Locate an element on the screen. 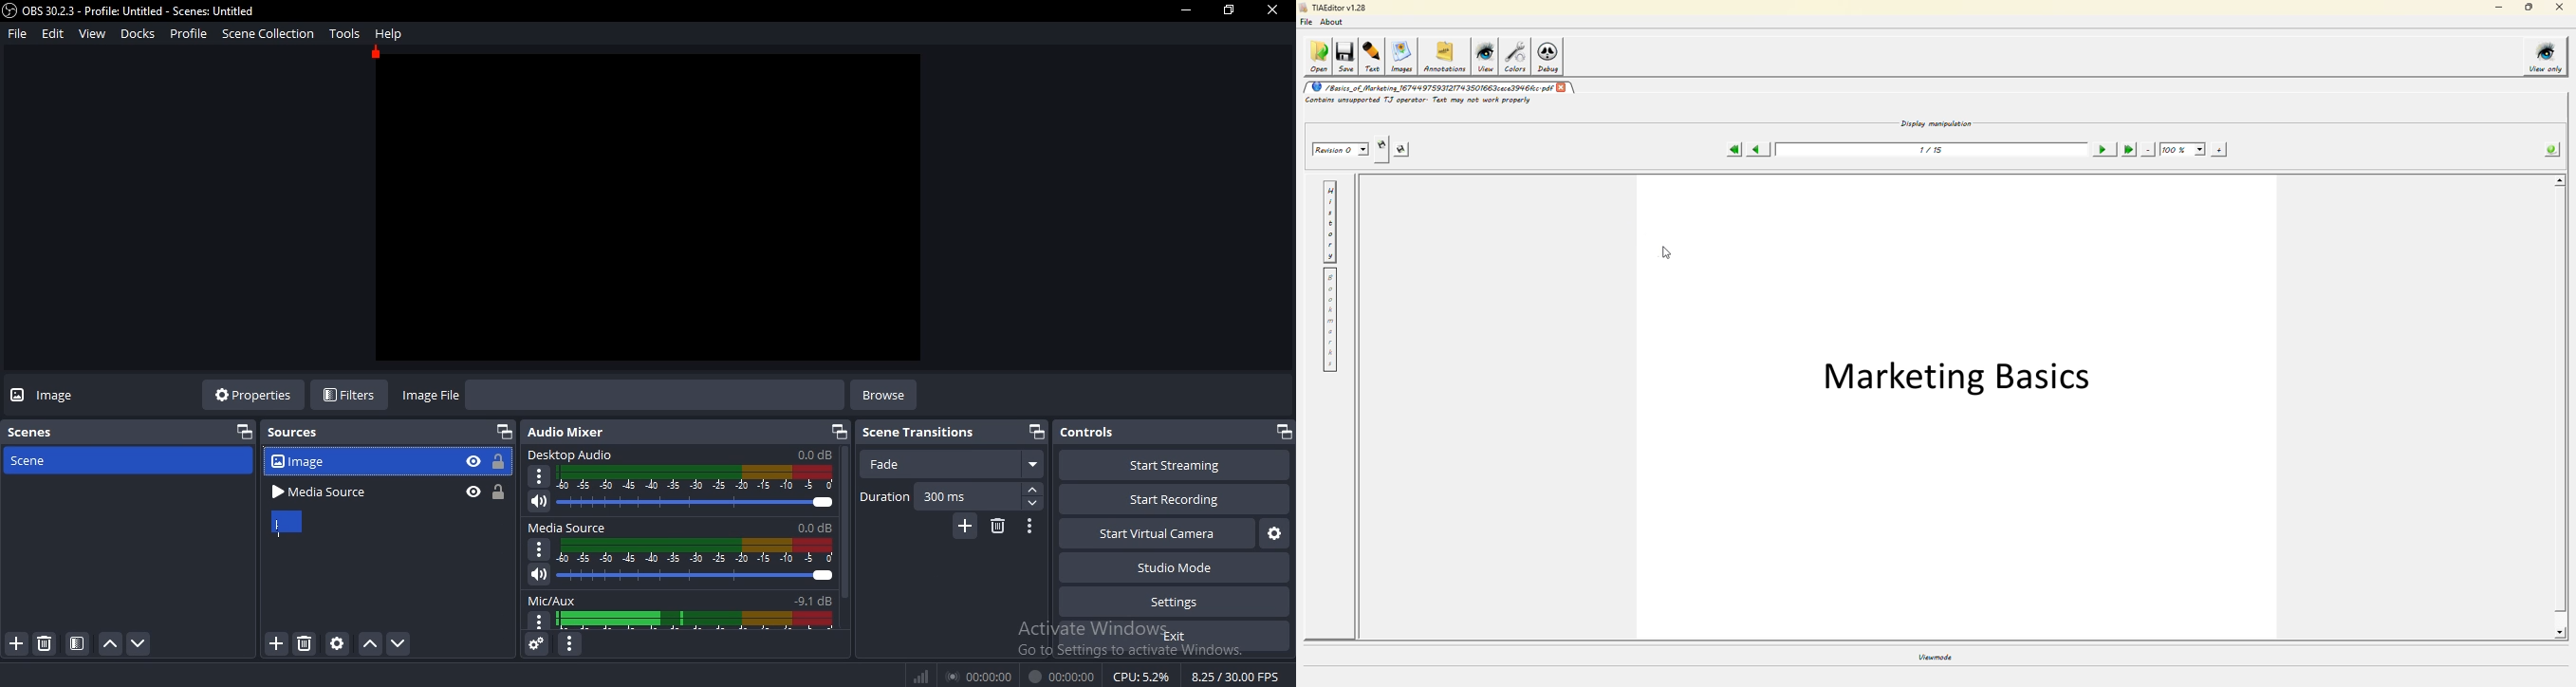 This screenshot has width=2576, height=700. move up is located at coordinates (370, 644).